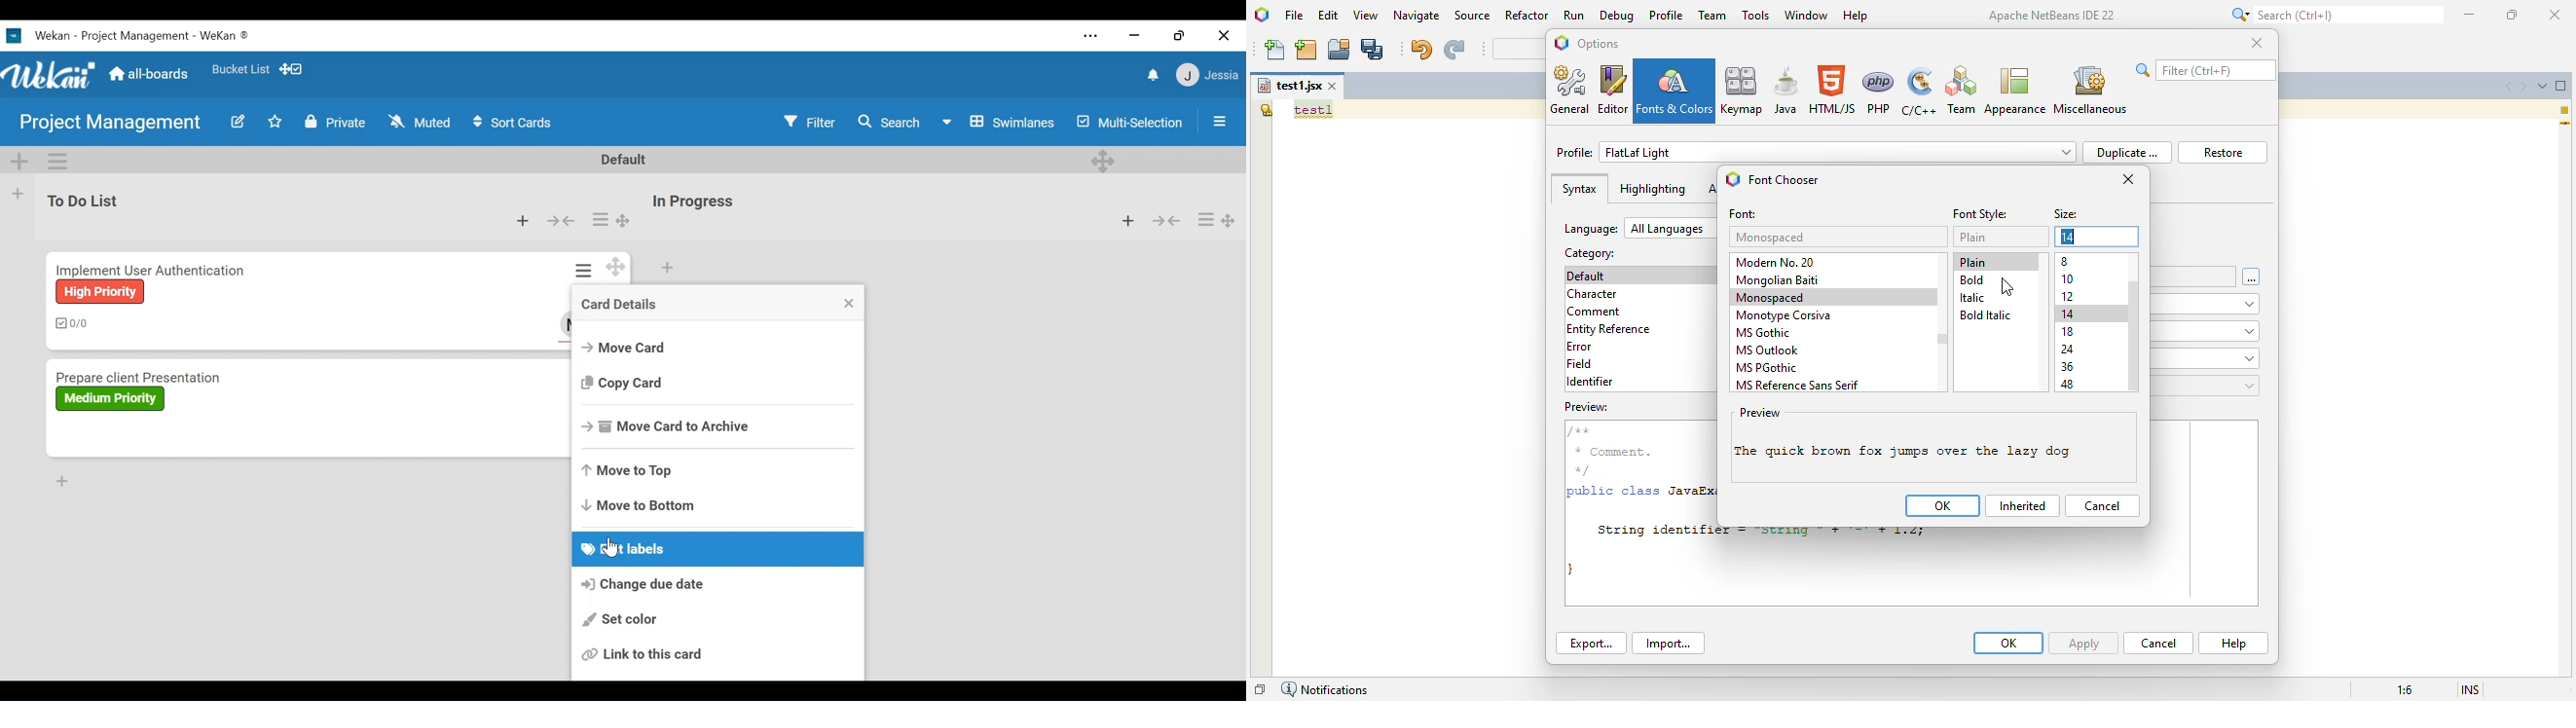 The height and width of the screenshot is (728, 2576). Describe the element at coordinates (2135, 337) in the screenshot. I see `vertical scroll bar` at that location.